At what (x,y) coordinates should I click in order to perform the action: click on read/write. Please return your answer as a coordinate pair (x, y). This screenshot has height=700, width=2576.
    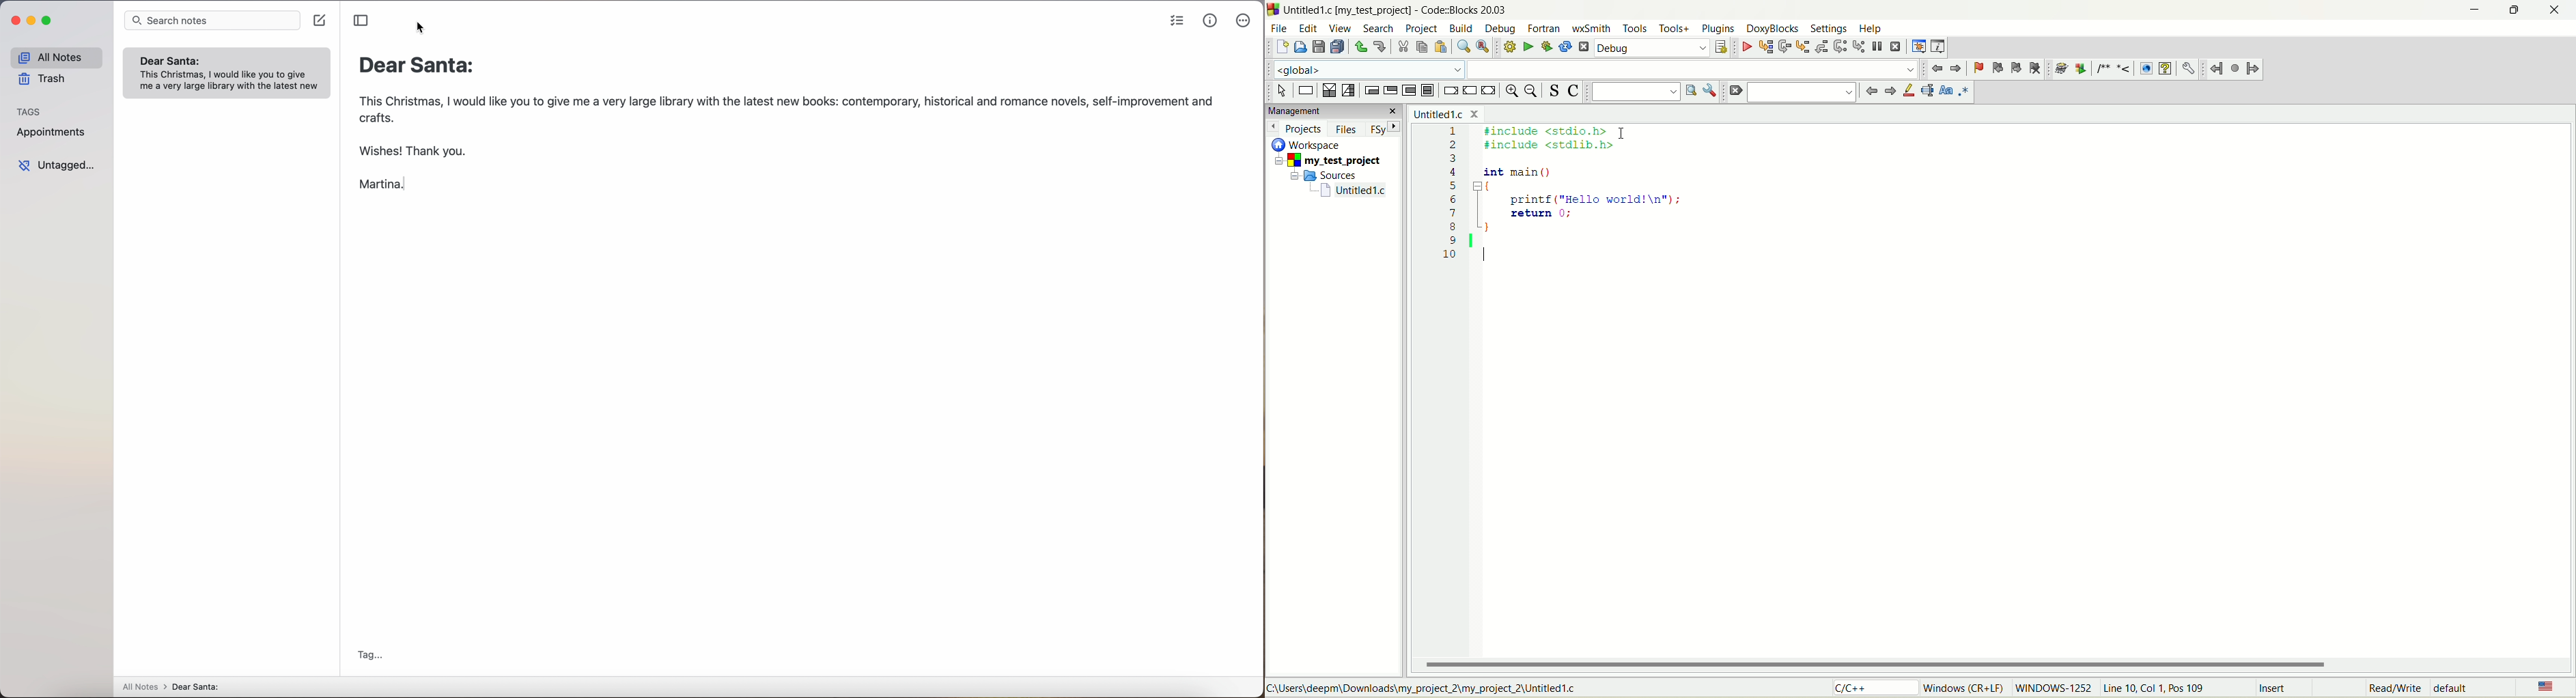
    Looking at the image, I should click on (2396, 688).